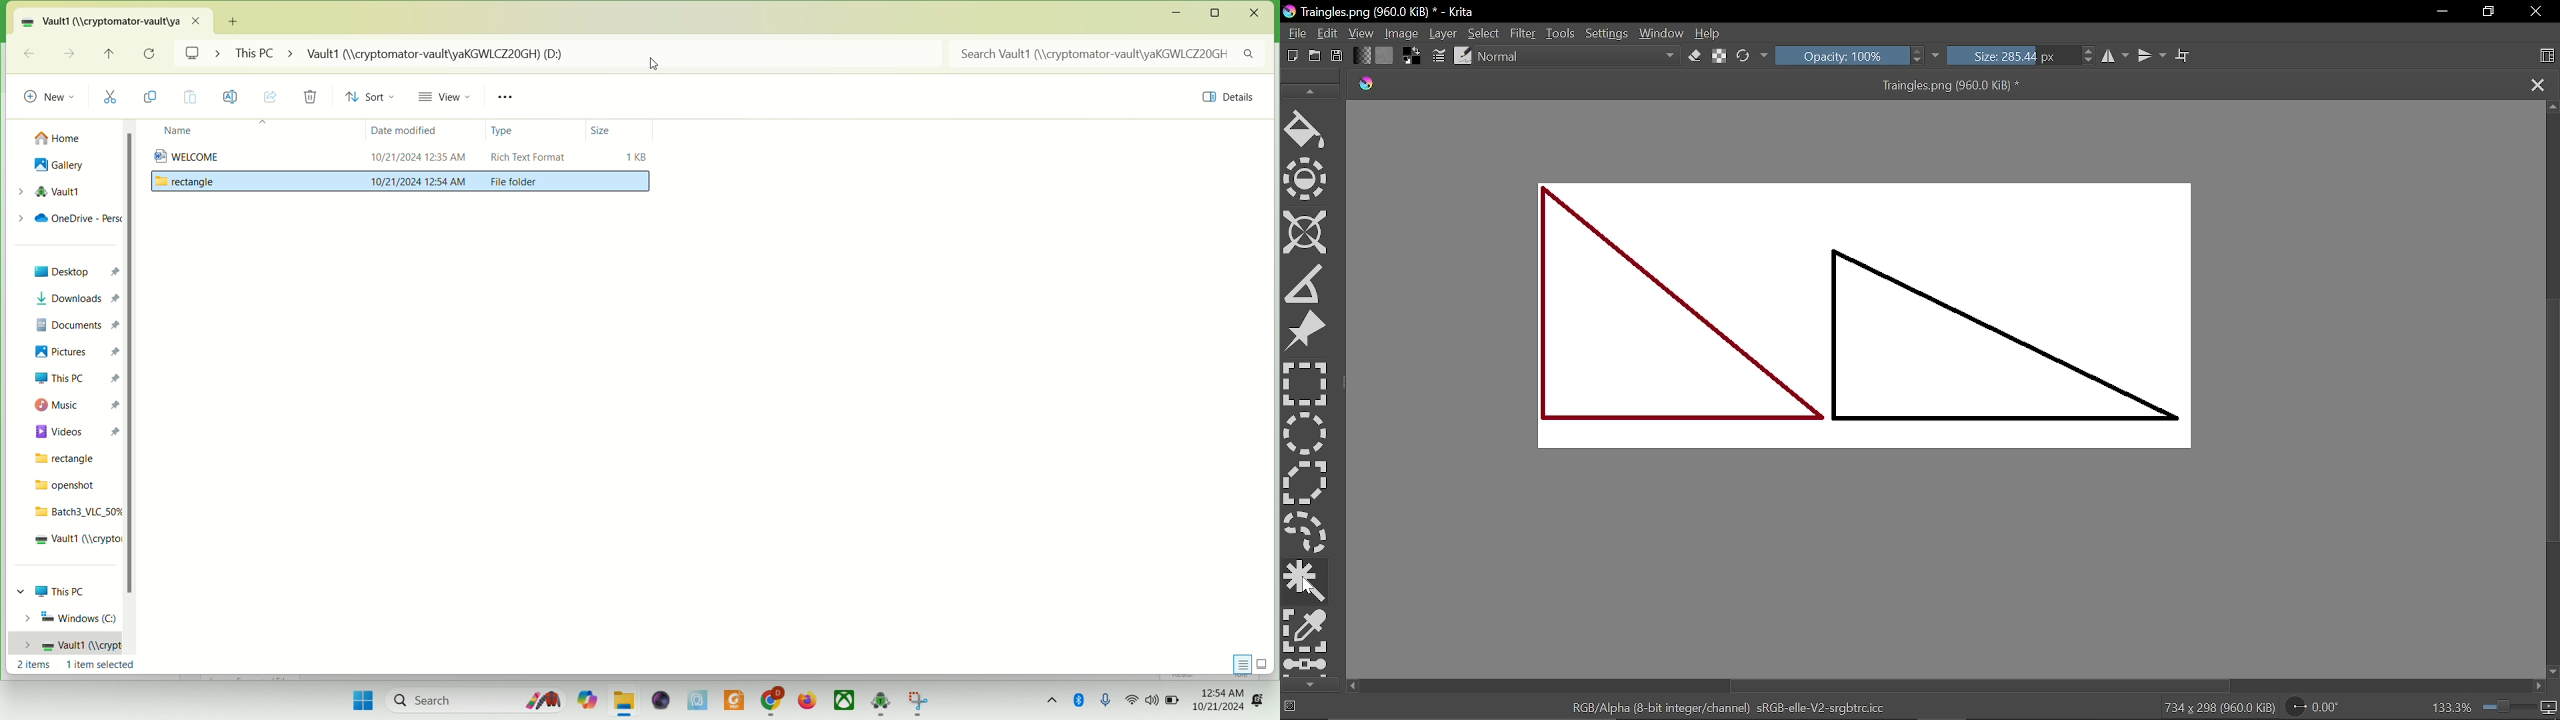 The image size is (2576, 728). What do you see at coordinates (75, 429) in the screenshot?
I see `videos` at bounding box center [75, 429].